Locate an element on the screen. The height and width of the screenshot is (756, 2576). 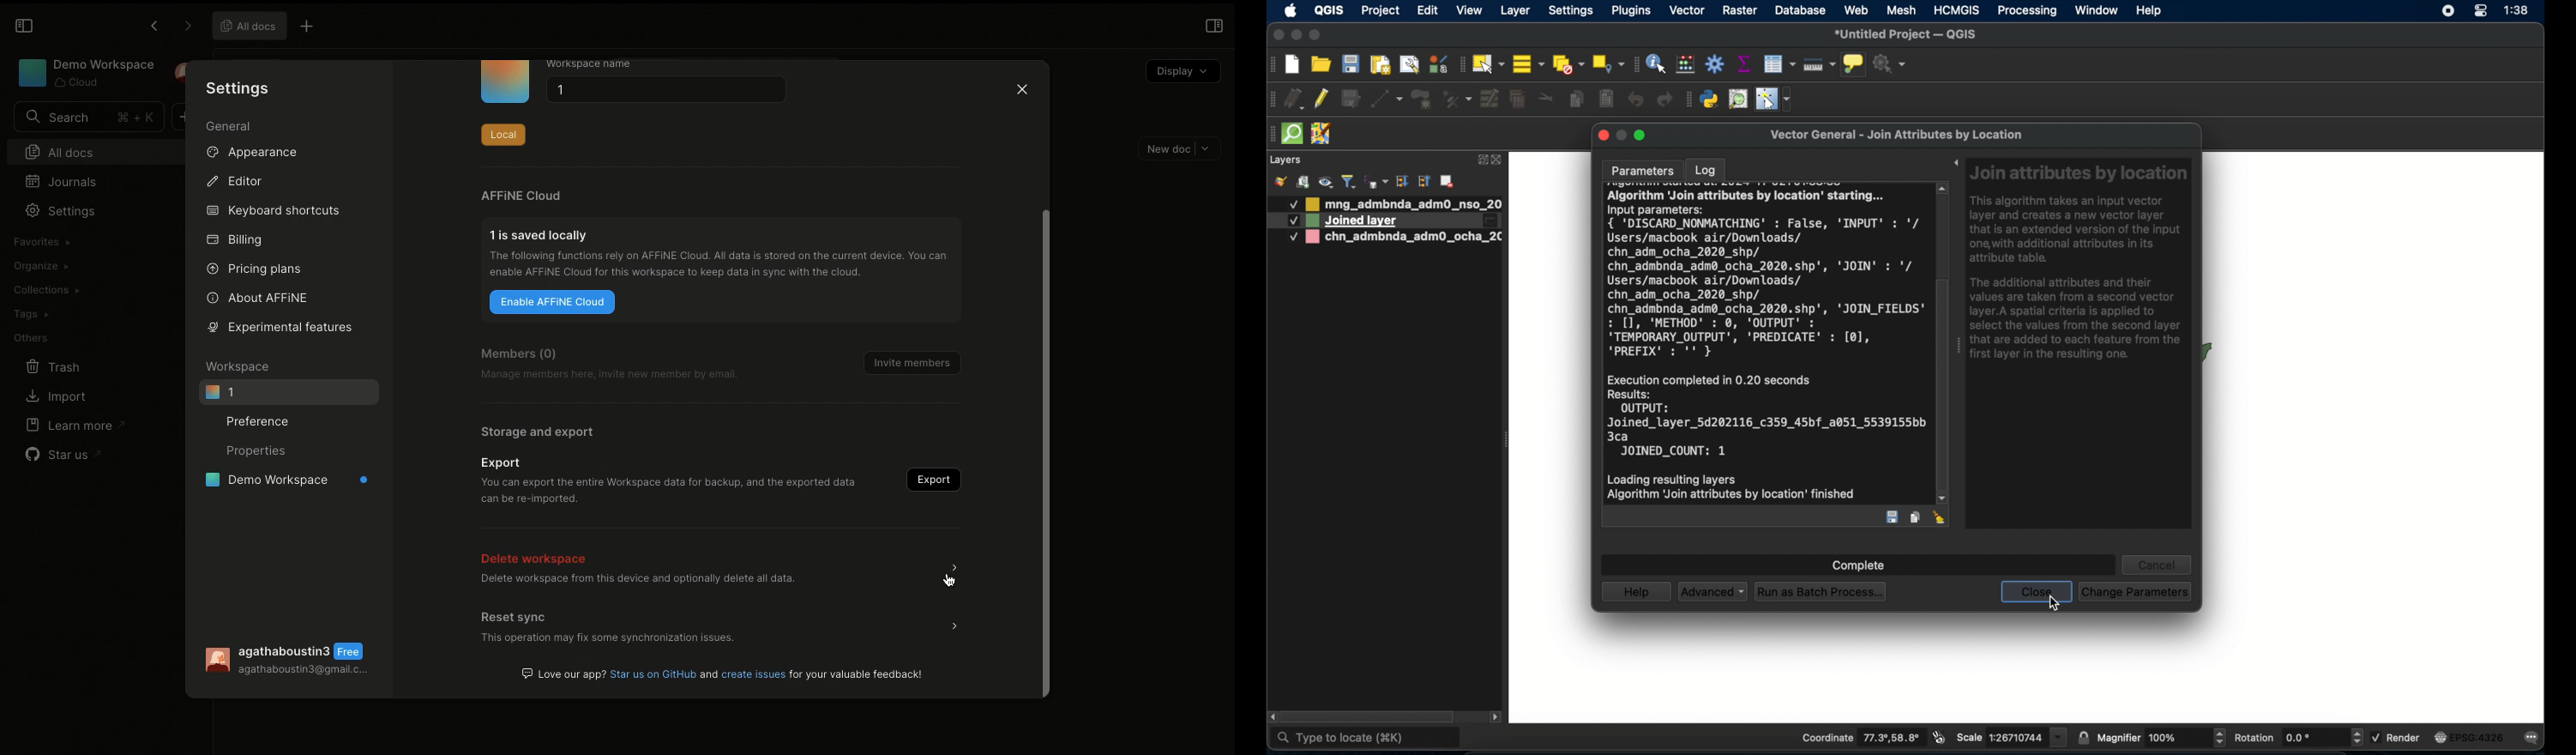
Others is located at coordinates (30, 336).